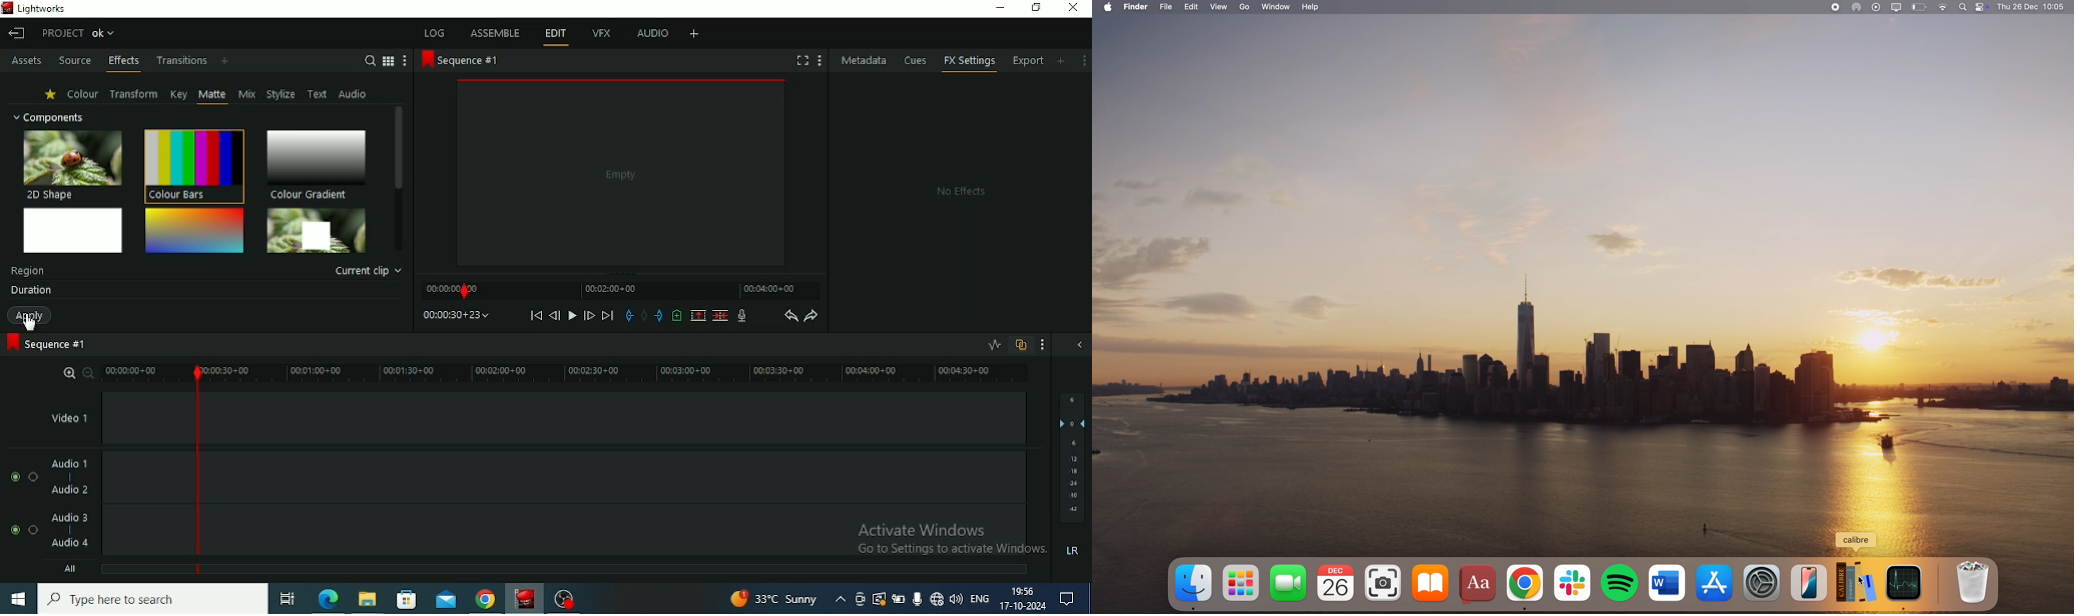  Describe the element at coordinates (1983, 8) in the screenshot. I see `screen controls` at that location.